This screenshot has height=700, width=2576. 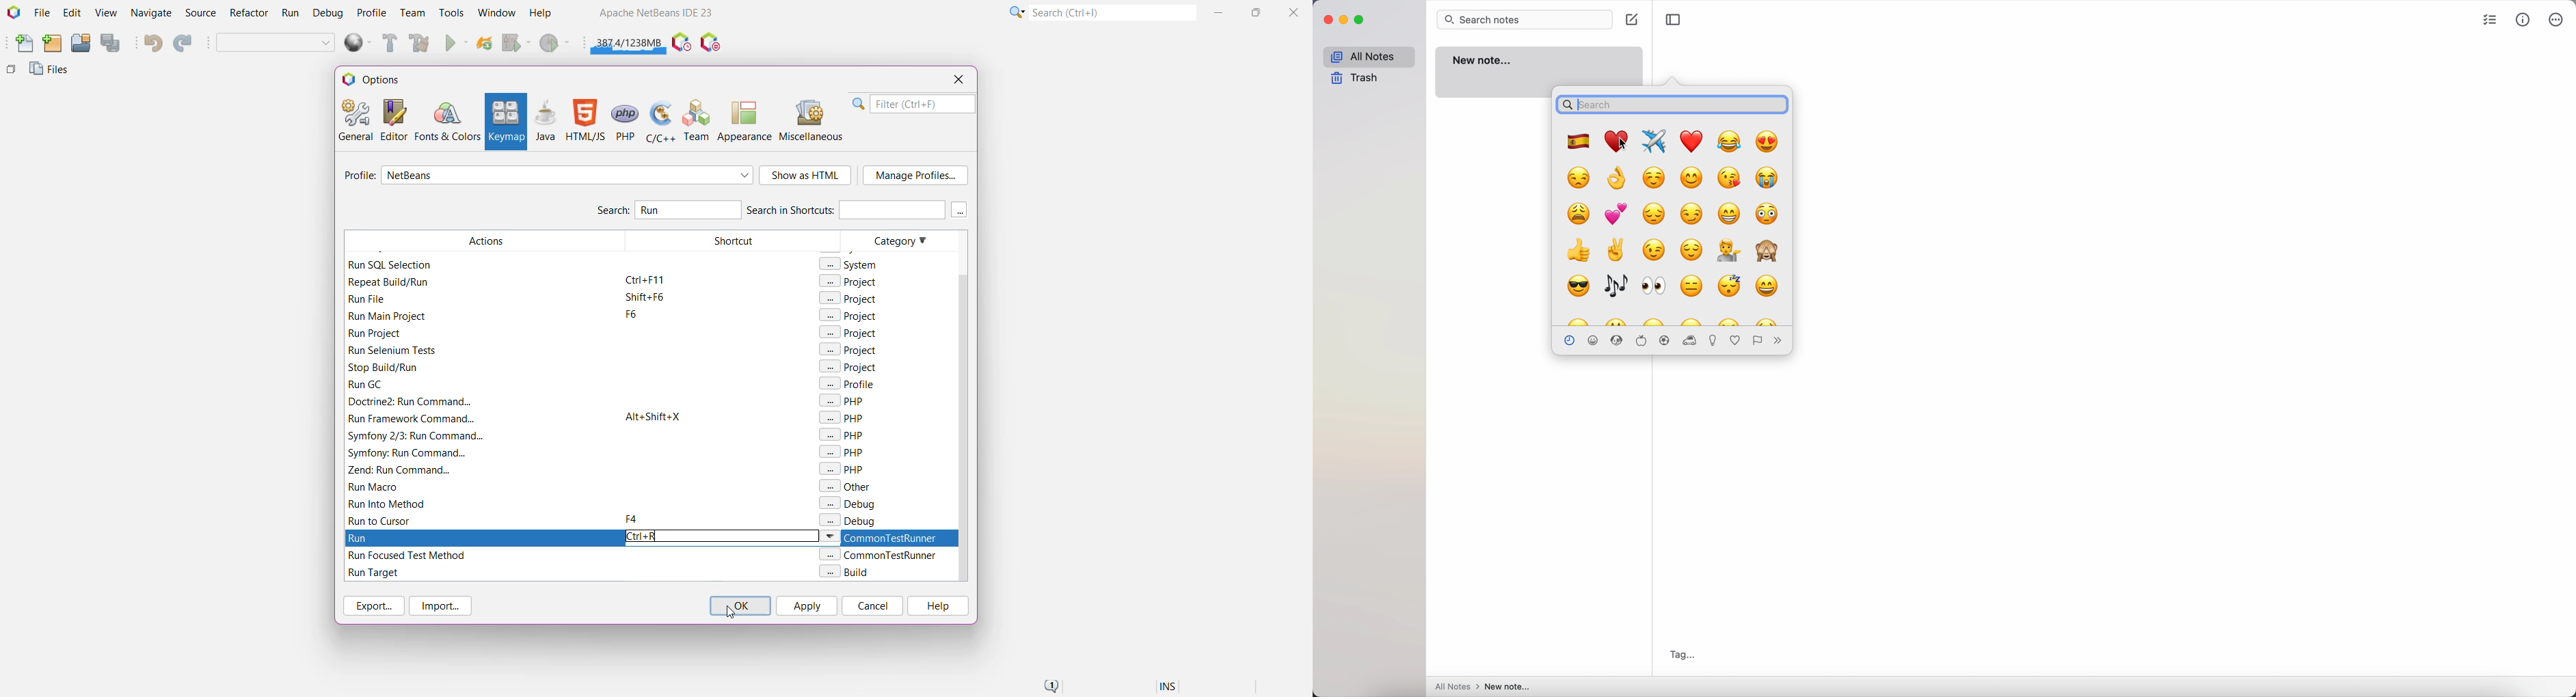 I want to click on Save All, so click(x=111, y=43).